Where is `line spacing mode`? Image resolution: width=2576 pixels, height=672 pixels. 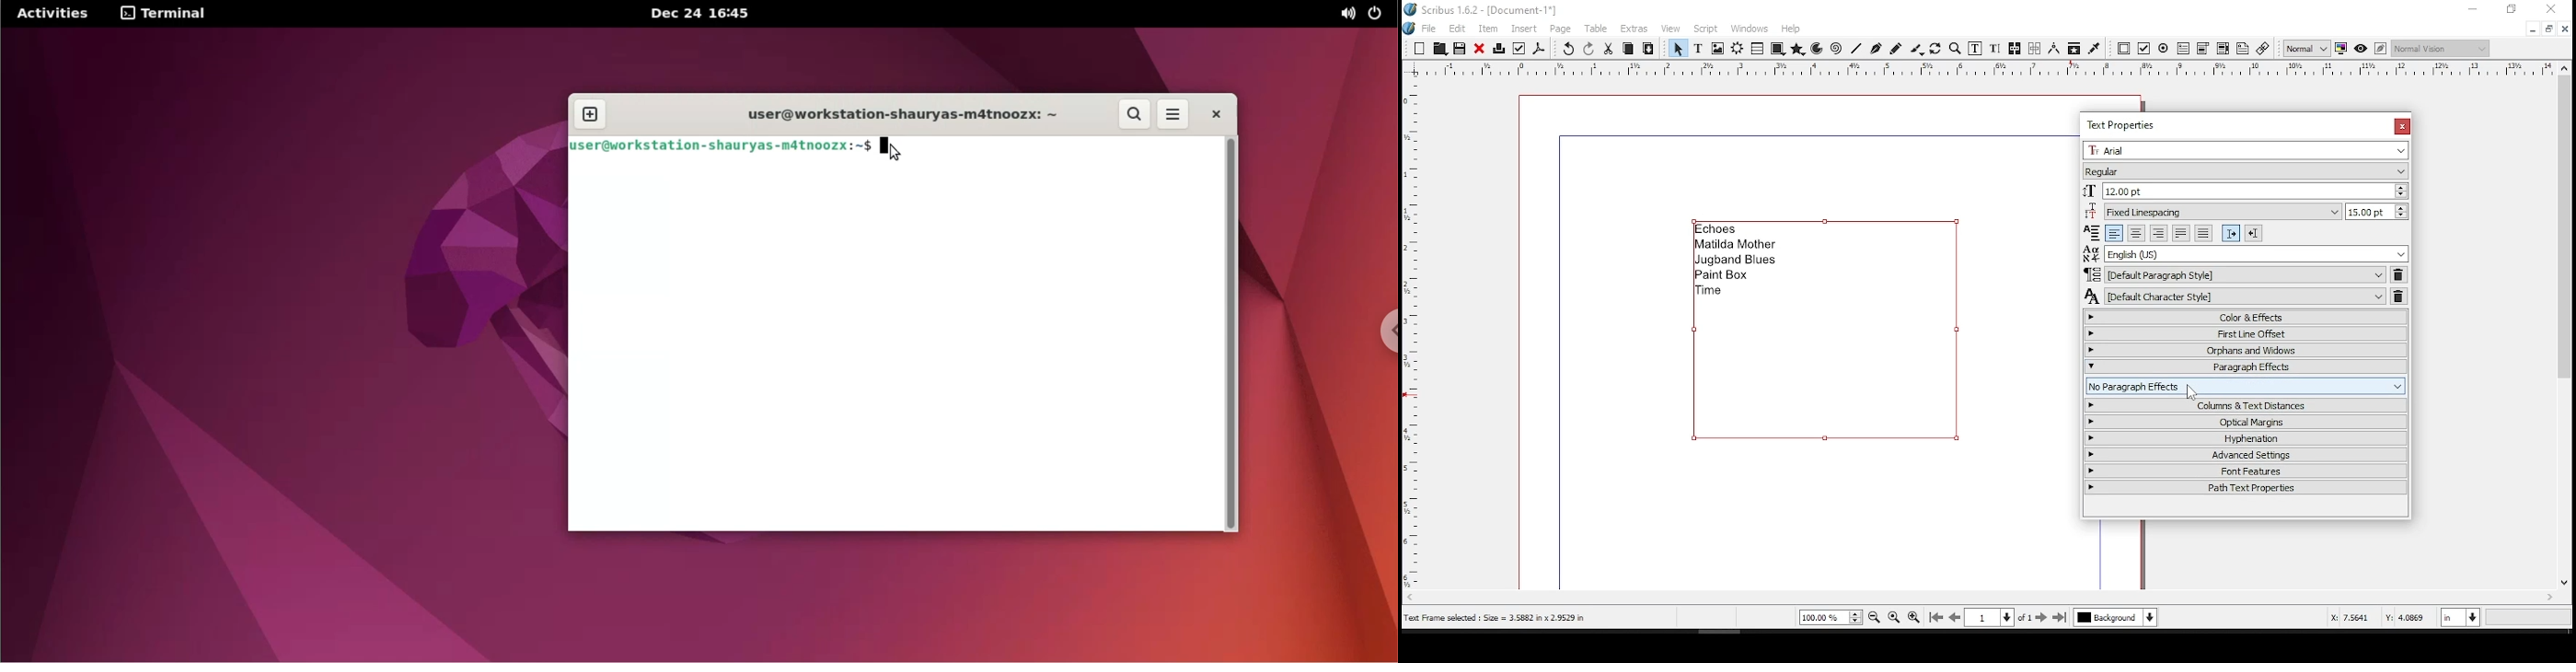 line spacing mode is located at coordinates (2211, 211).